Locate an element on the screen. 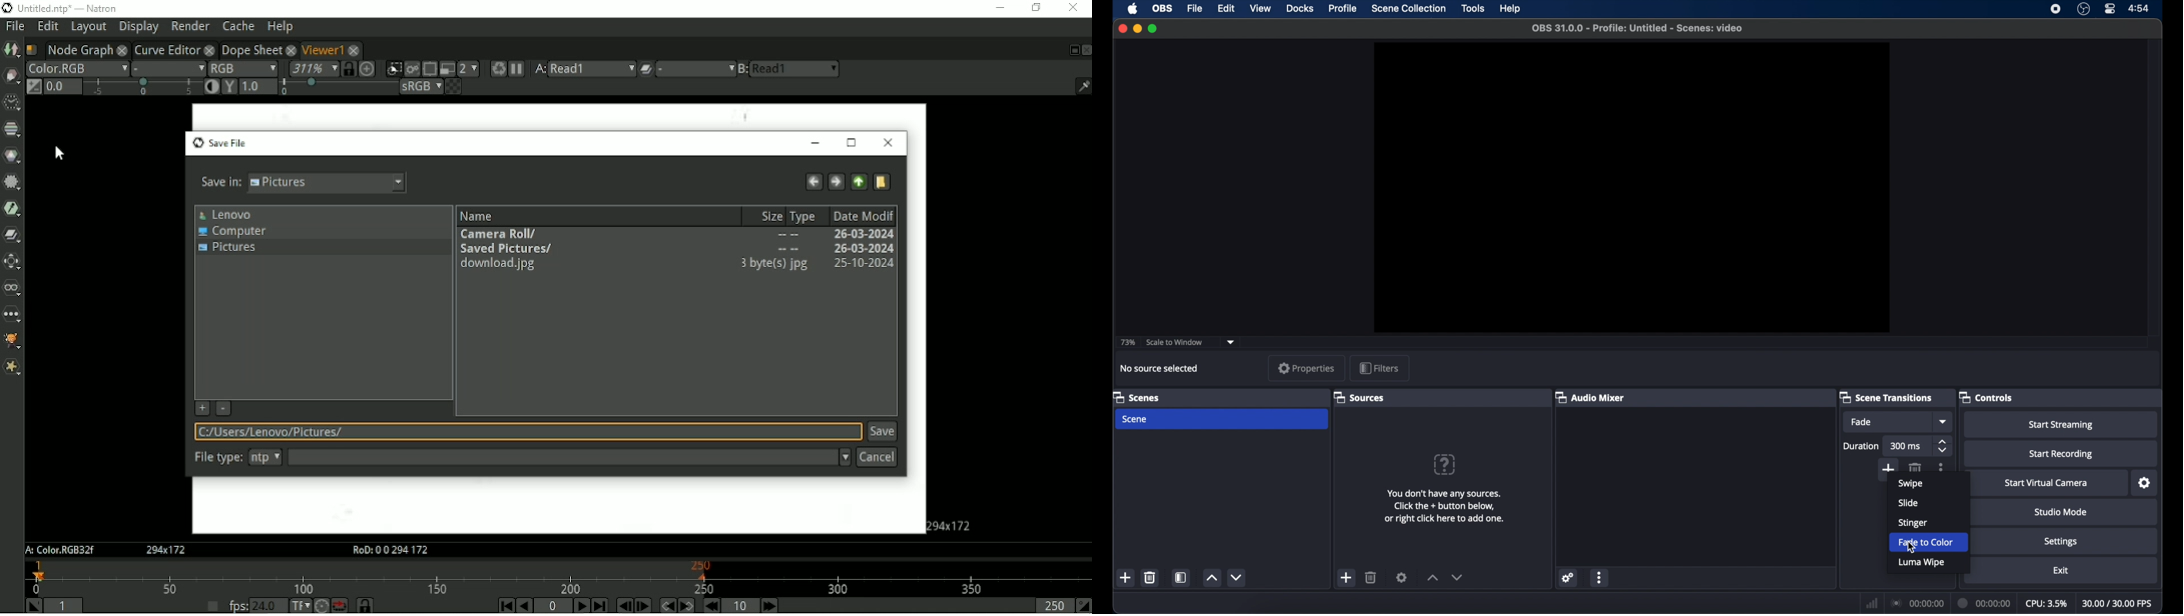 The image size is (2184, 616). start streaming is located at coordinates (2062, 425).